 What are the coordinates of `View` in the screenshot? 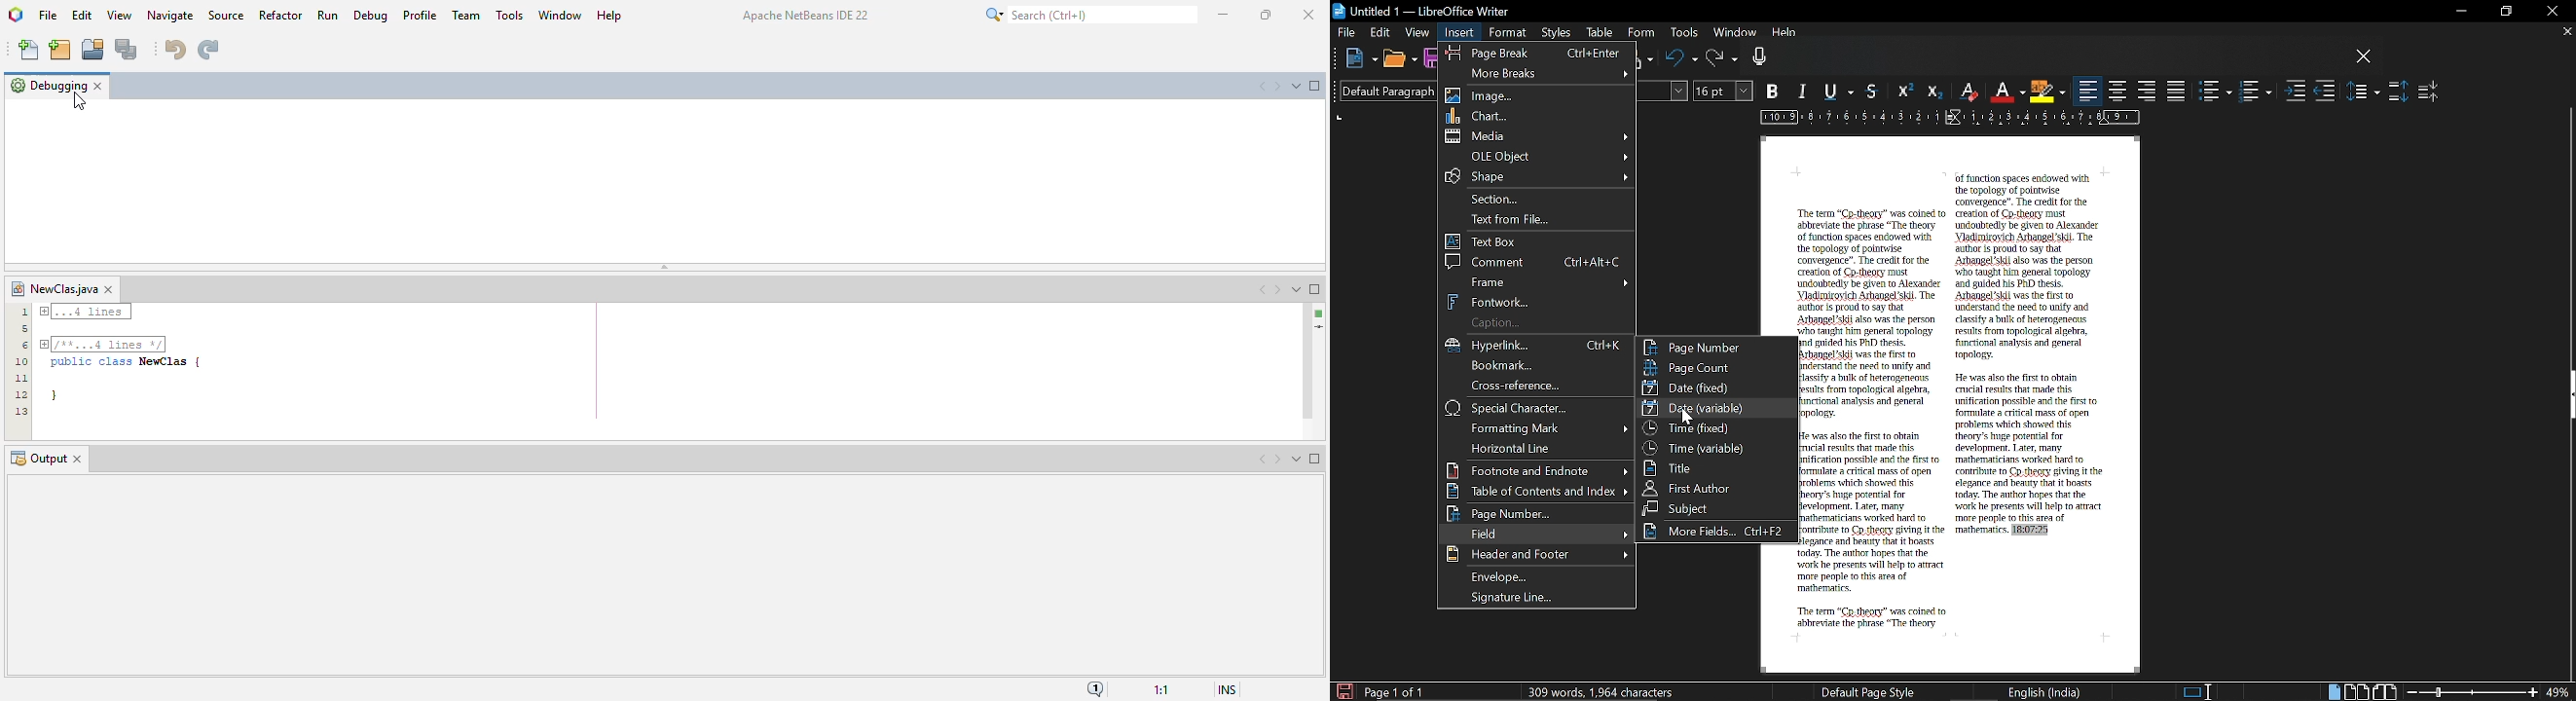 It's located at (1417, 31).